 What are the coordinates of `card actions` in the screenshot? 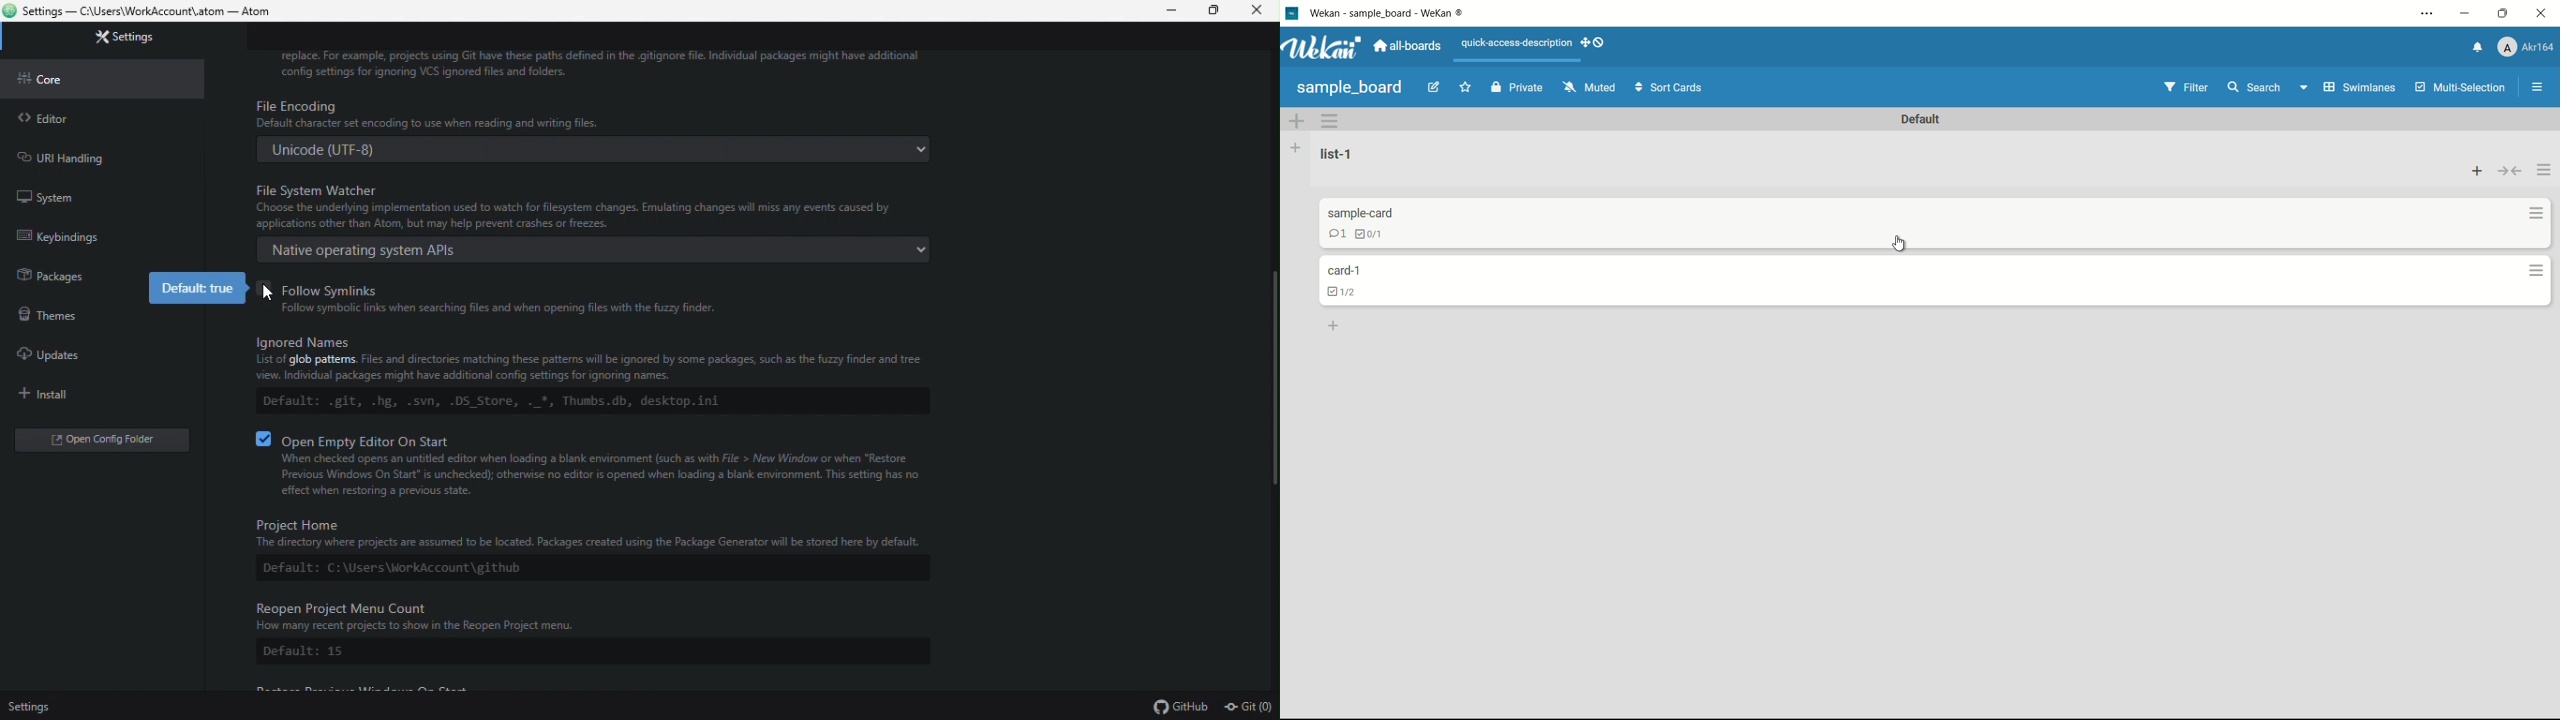 It's located at (2535, 214).